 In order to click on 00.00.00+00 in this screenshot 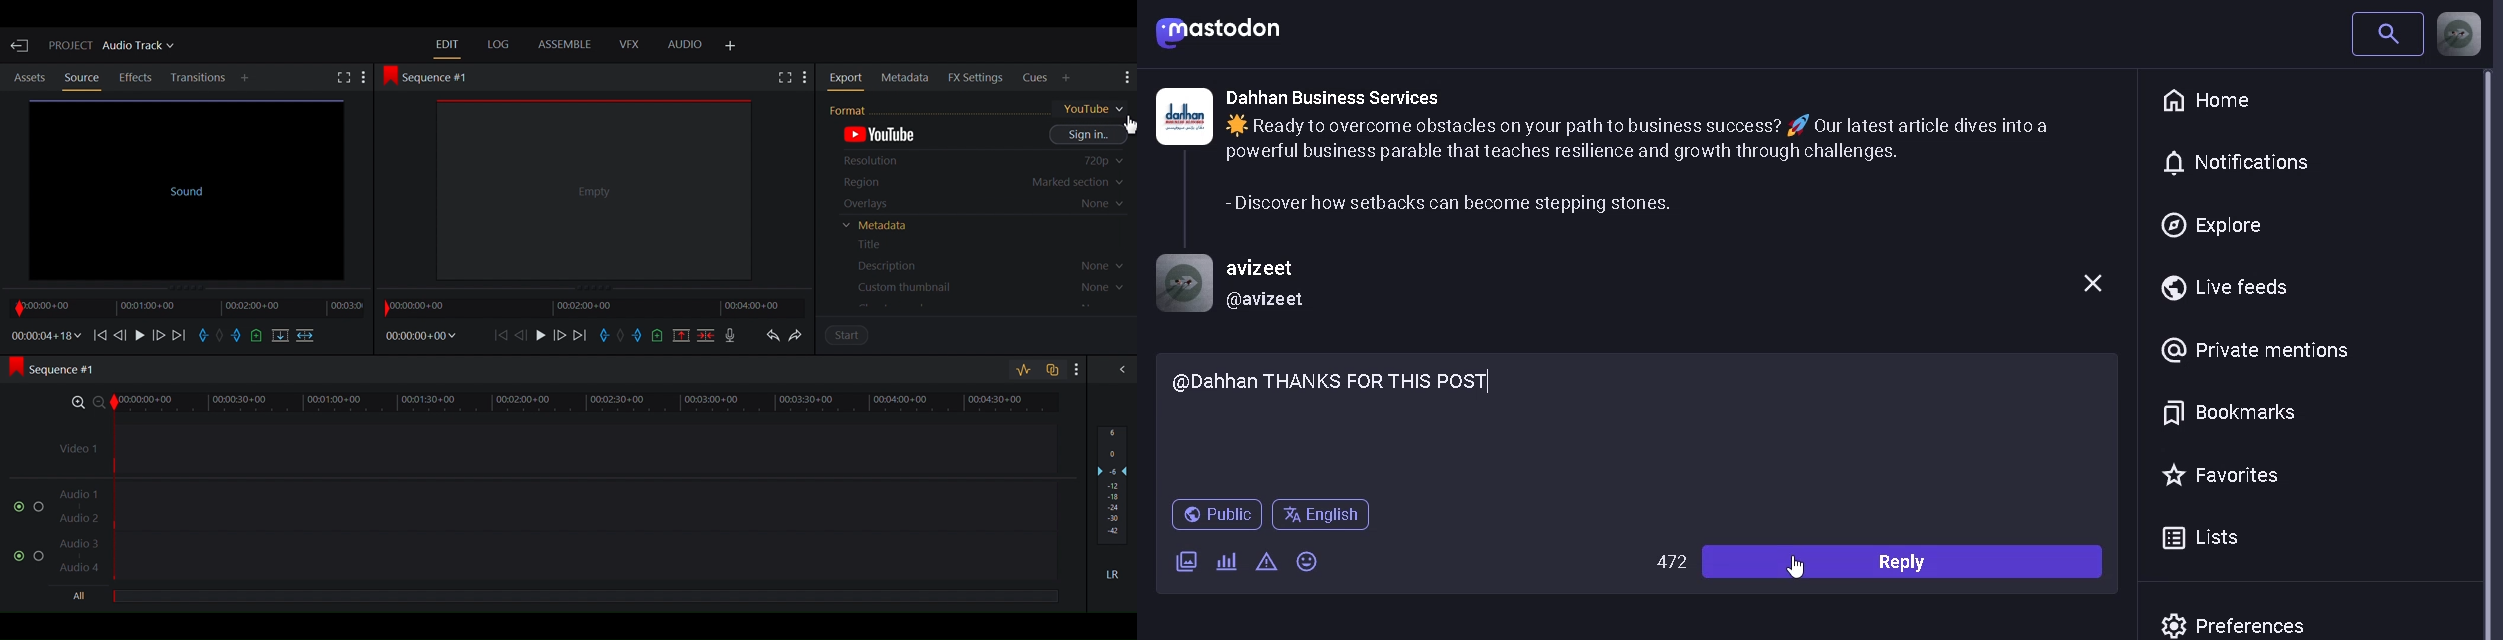, I will do `click(421, 336)`.